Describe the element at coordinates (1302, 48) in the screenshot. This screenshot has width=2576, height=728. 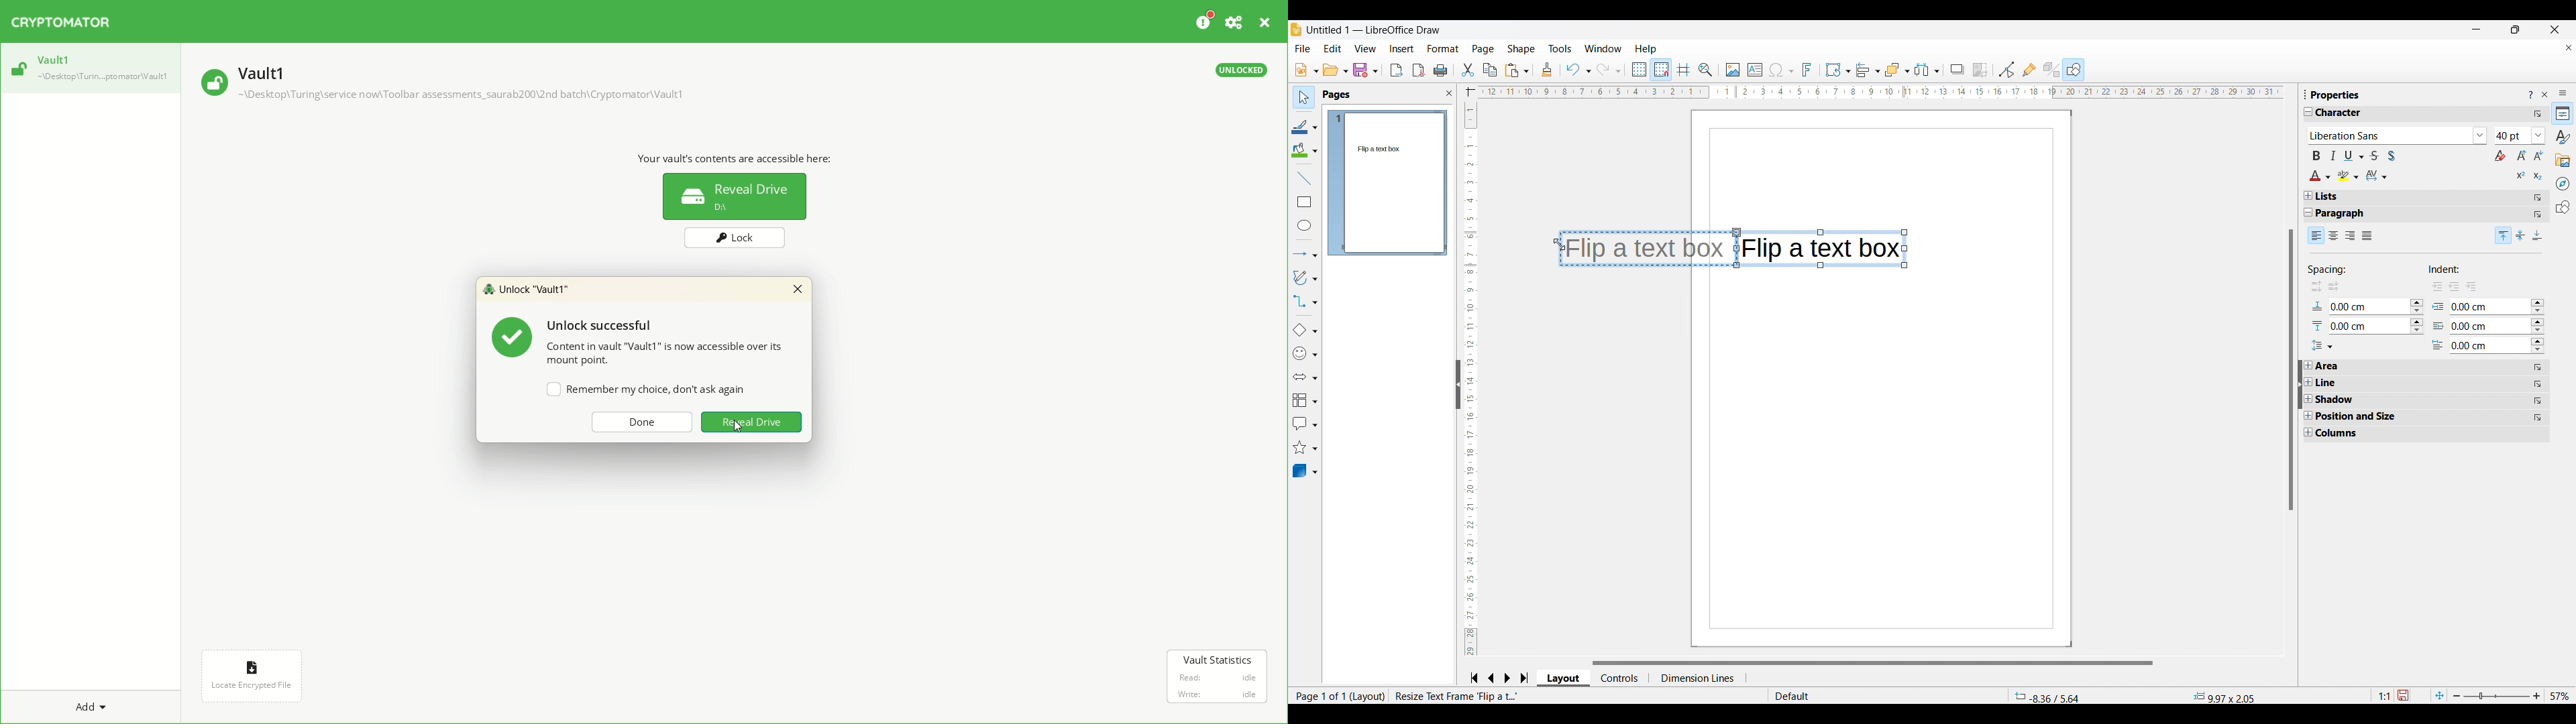
I see `File menu` at that location.